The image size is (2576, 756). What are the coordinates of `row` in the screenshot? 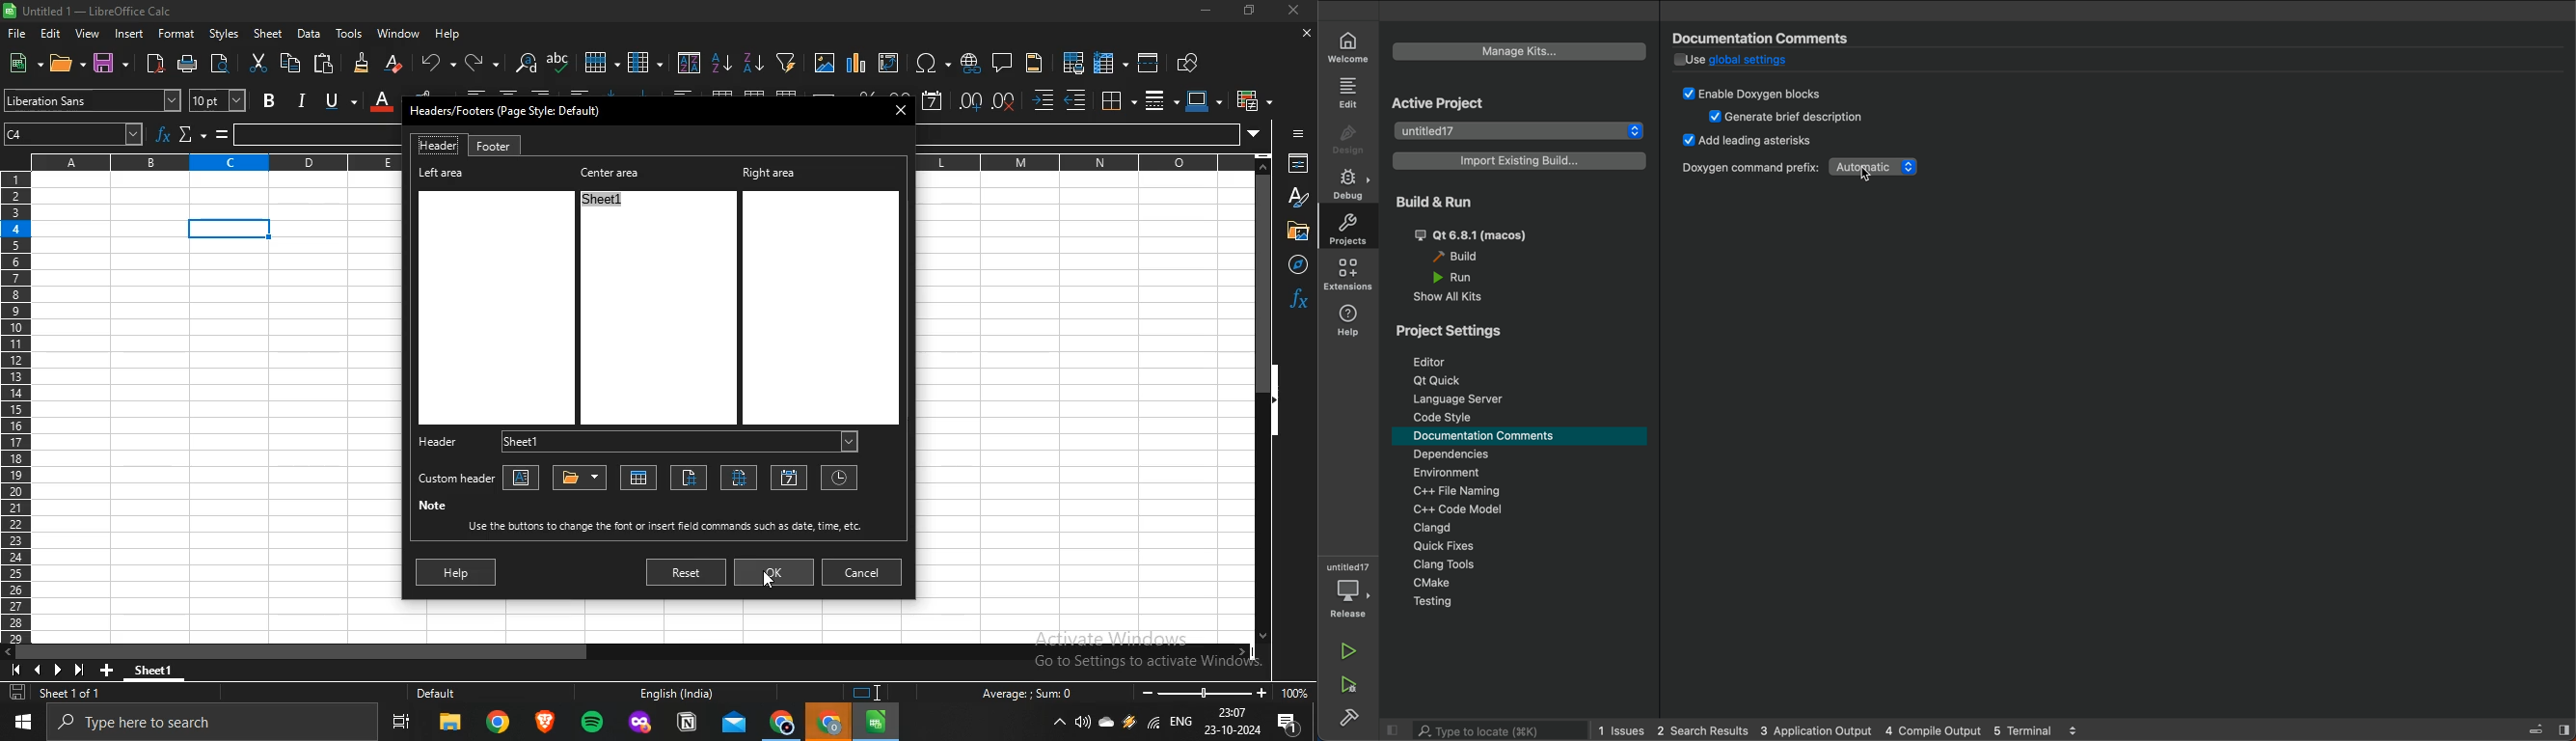 It's located at (599, 62).